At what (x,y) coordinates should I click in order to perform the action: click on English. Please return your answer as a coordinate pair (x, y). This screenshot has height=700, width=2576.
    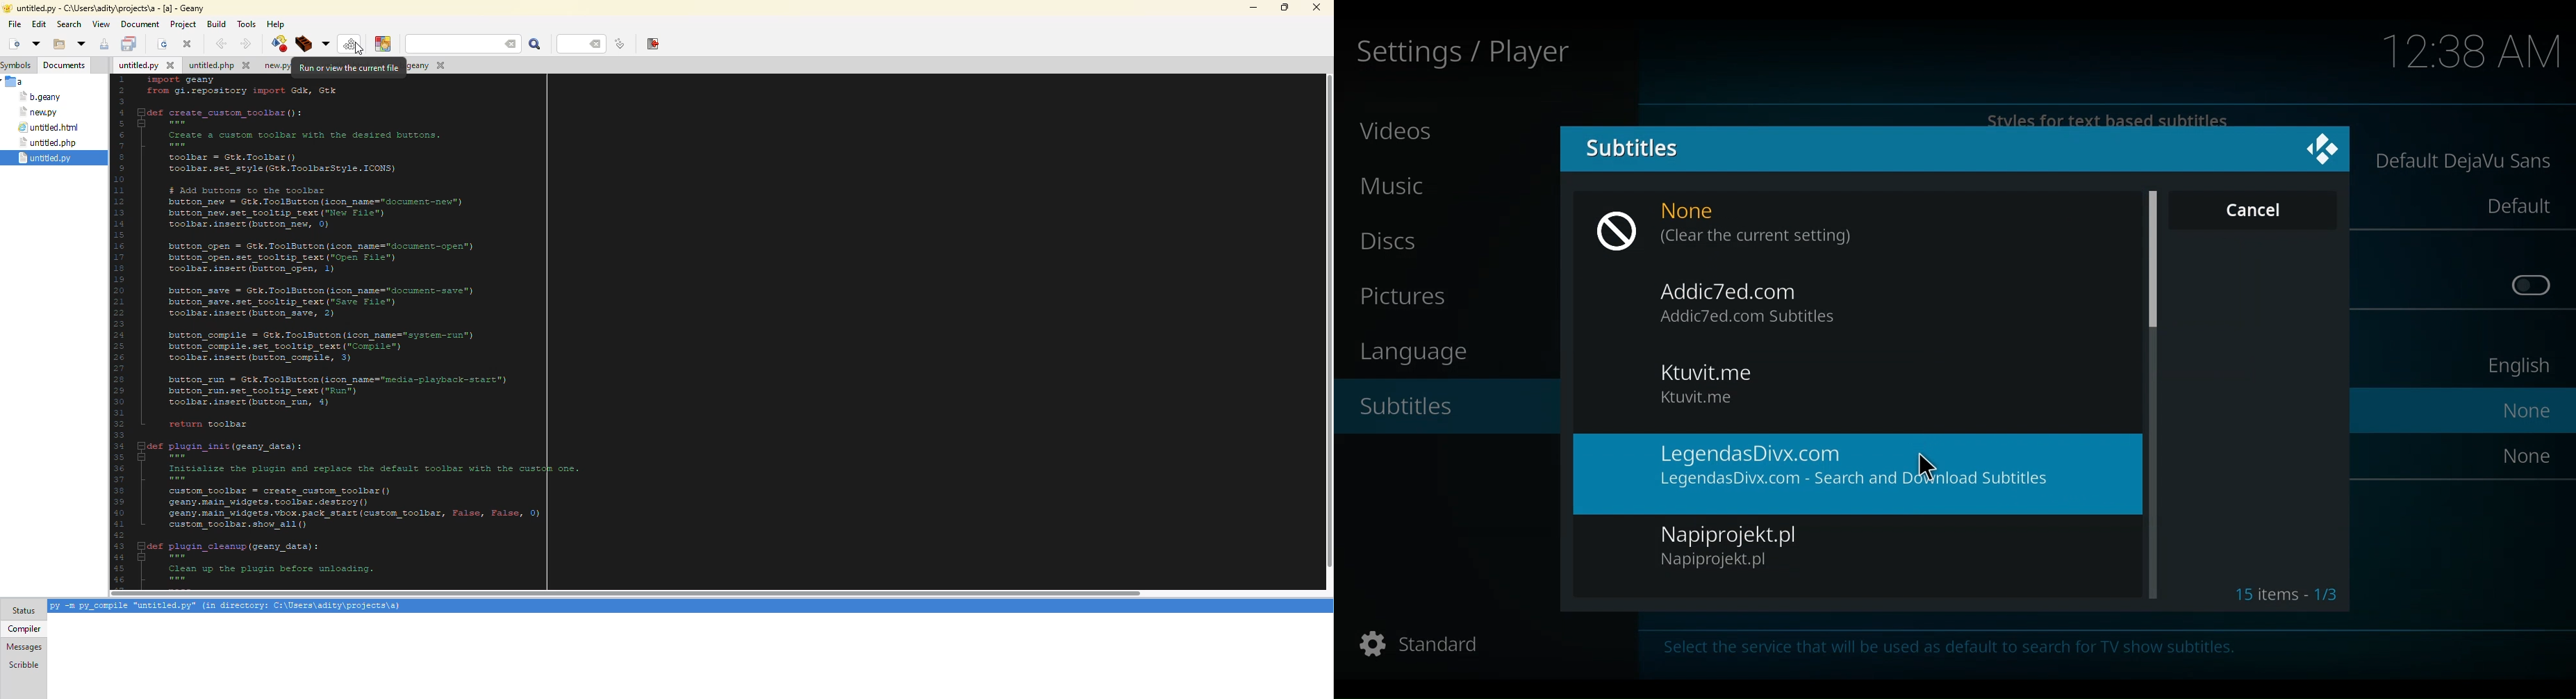
    Looking at the image, I should click on (2516, 369).